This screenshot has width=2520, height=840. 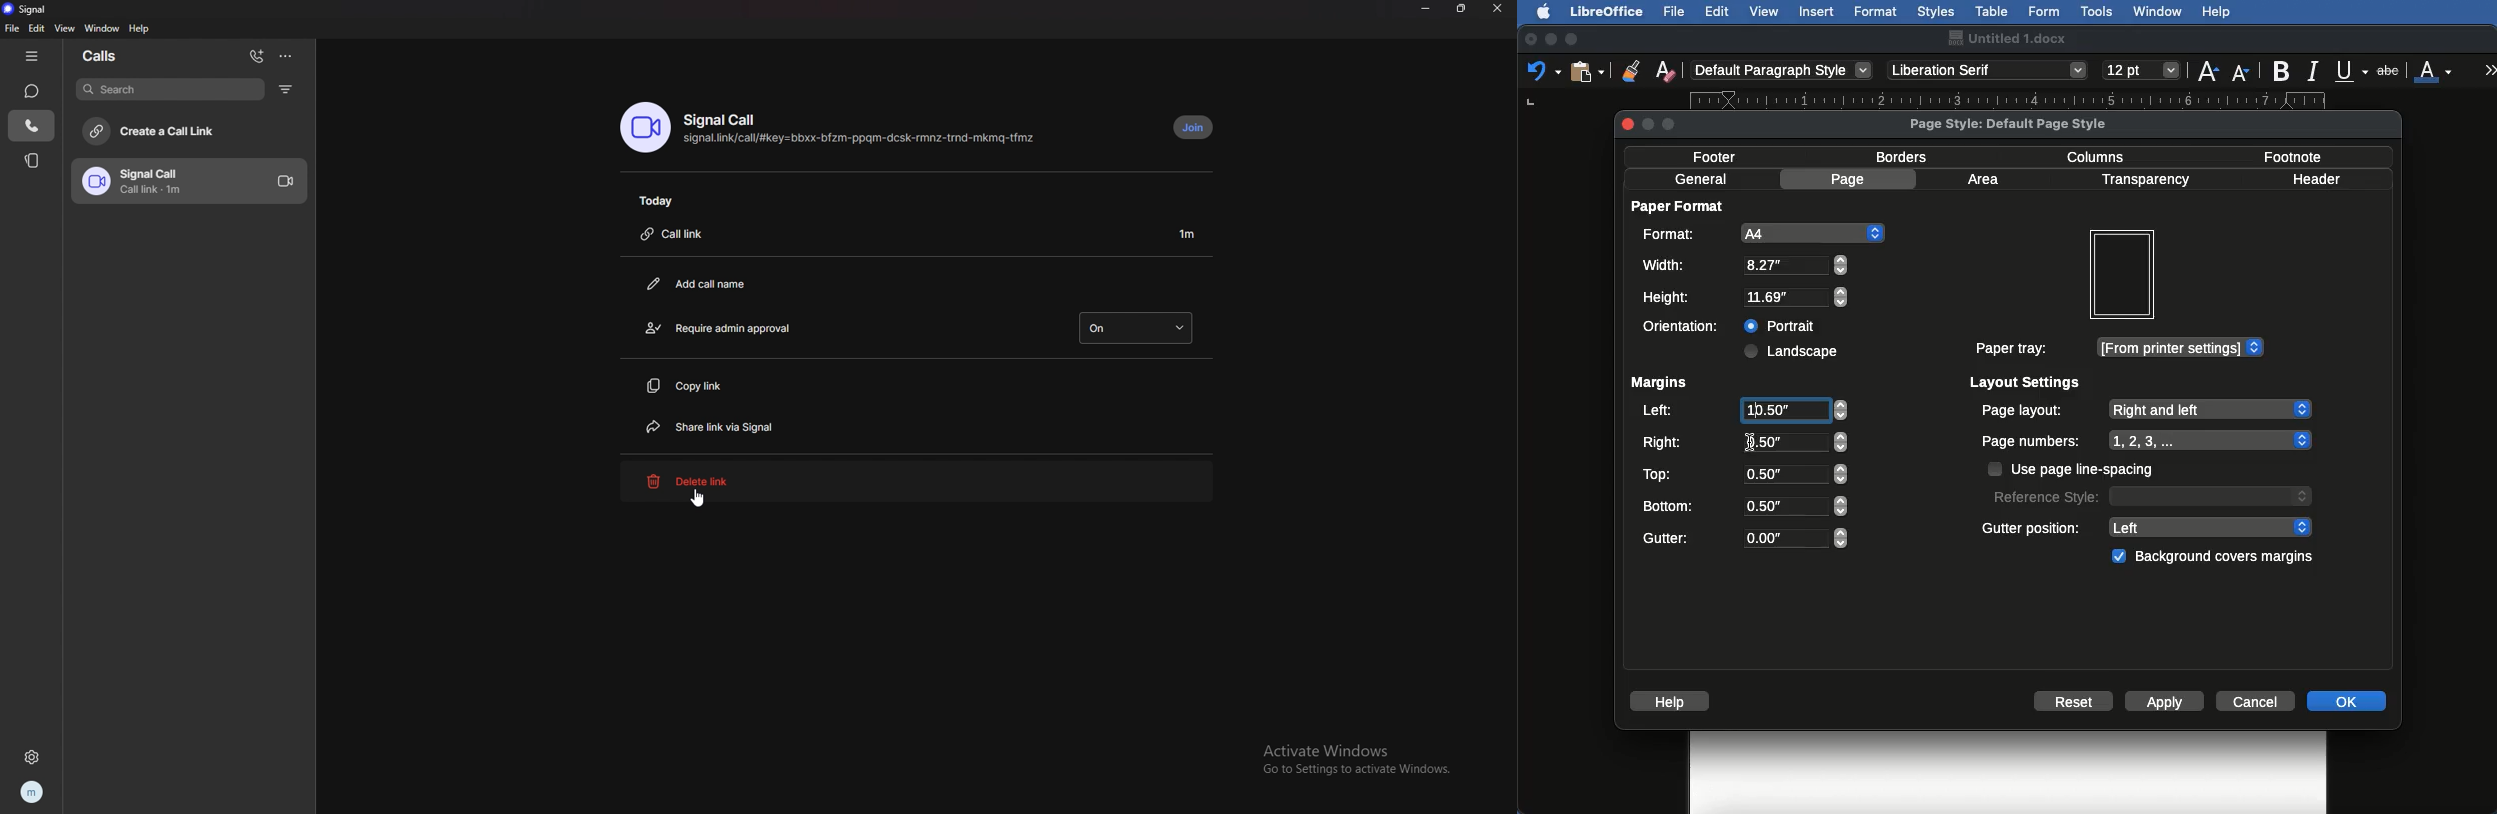 What do you see at coordinates (2143, 71) in the screenshot?
I see `Size` at bounding box center [2143, 71].